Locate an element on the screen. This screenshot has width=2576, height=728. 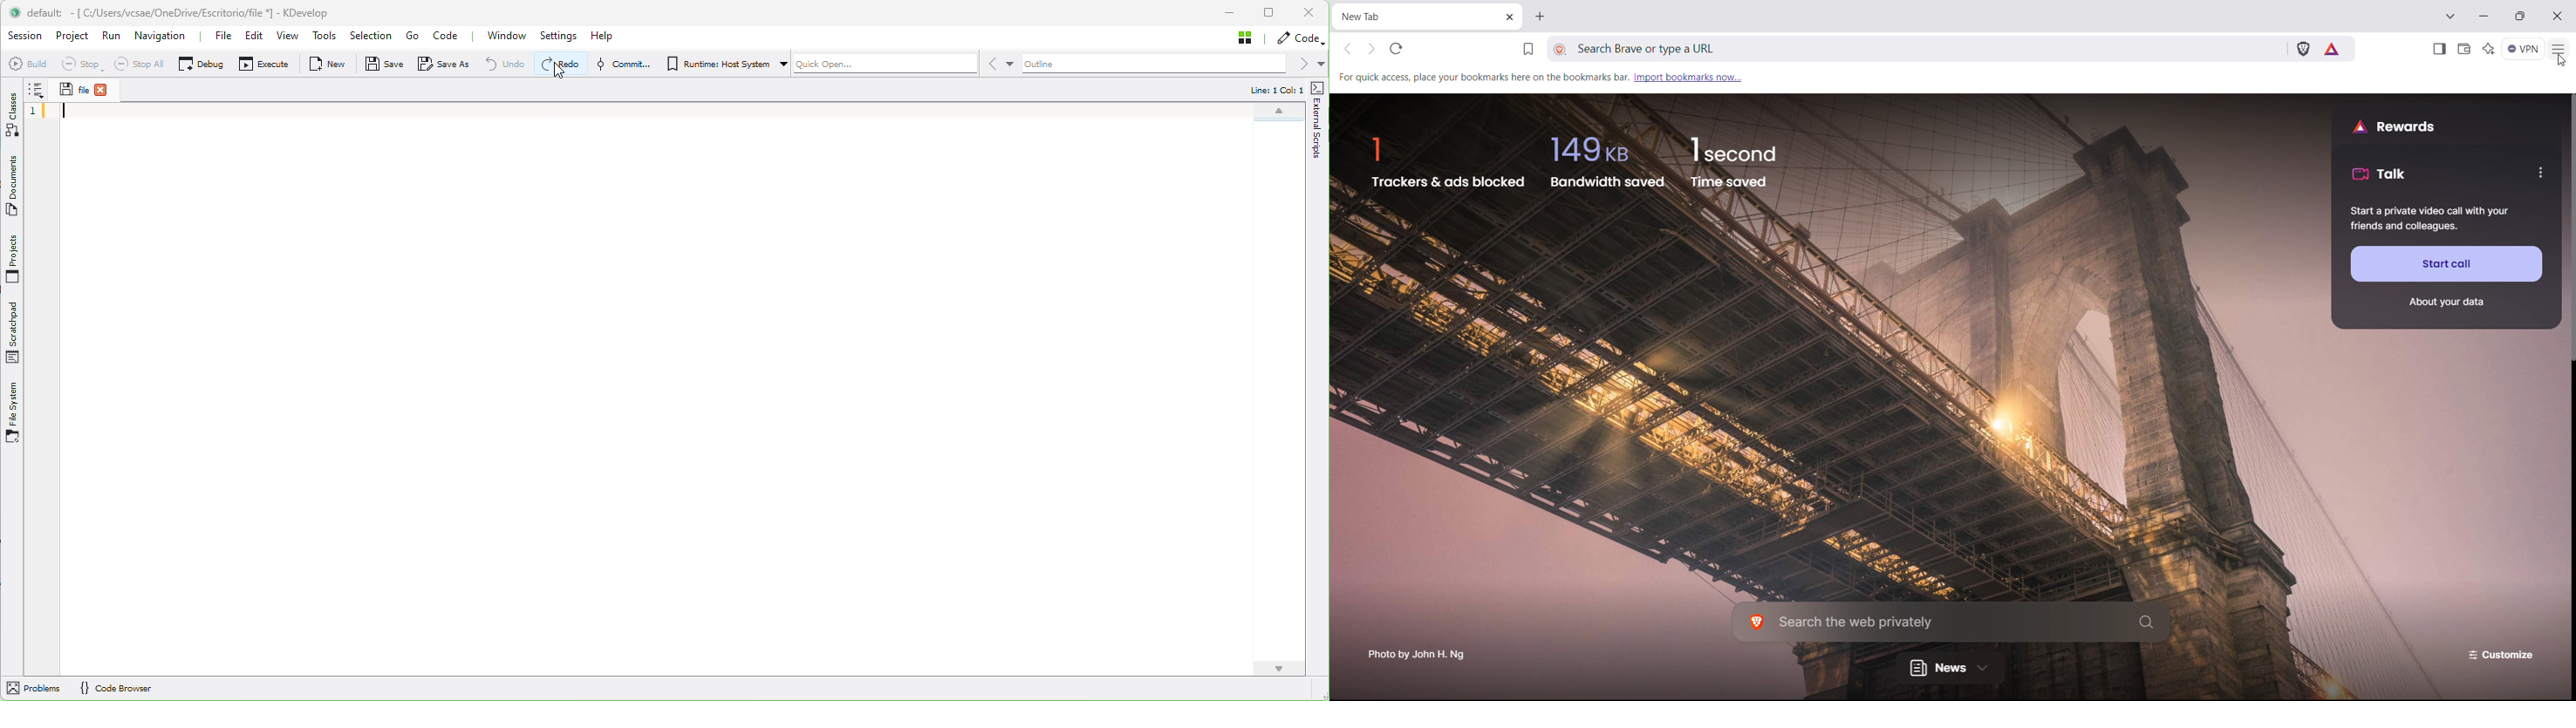
close tab is located at coordinates (1510, 18).